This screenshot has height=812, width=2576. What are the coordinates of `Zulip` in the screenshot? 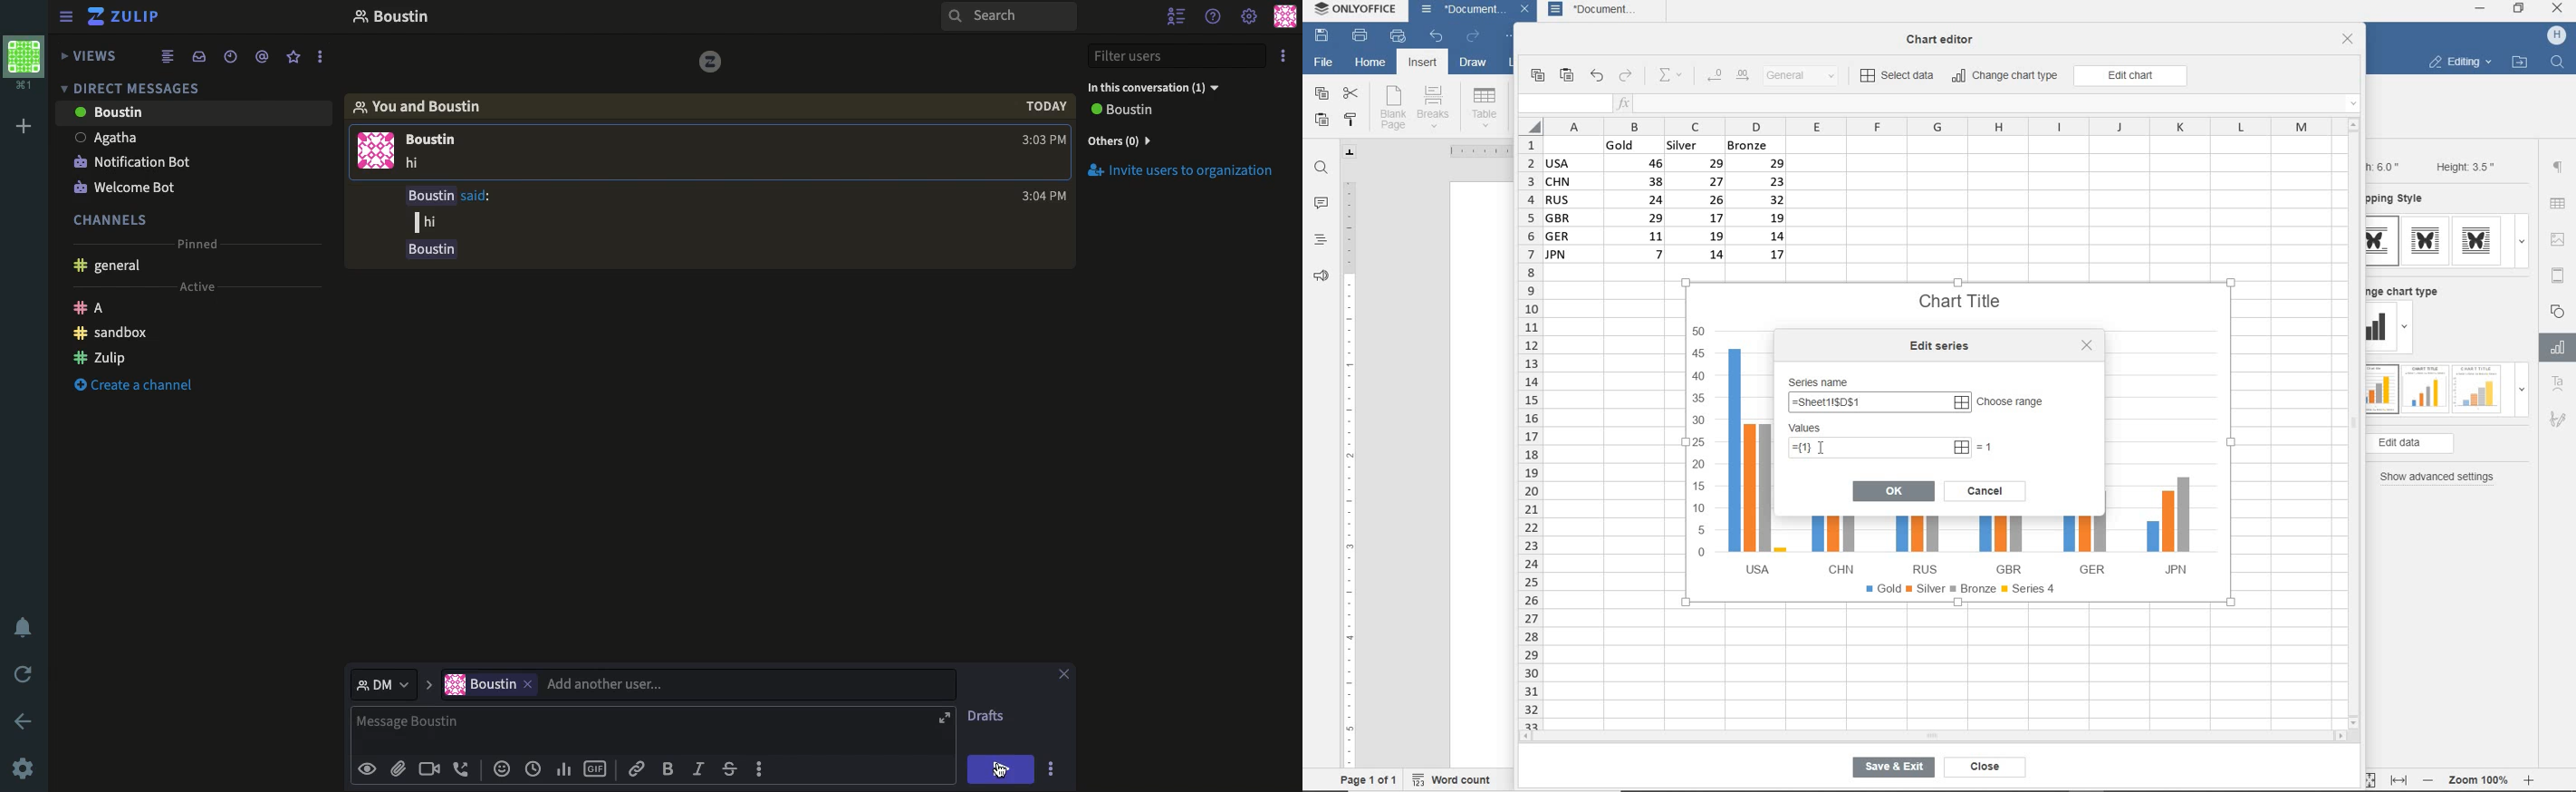 It's located at (101, 356).